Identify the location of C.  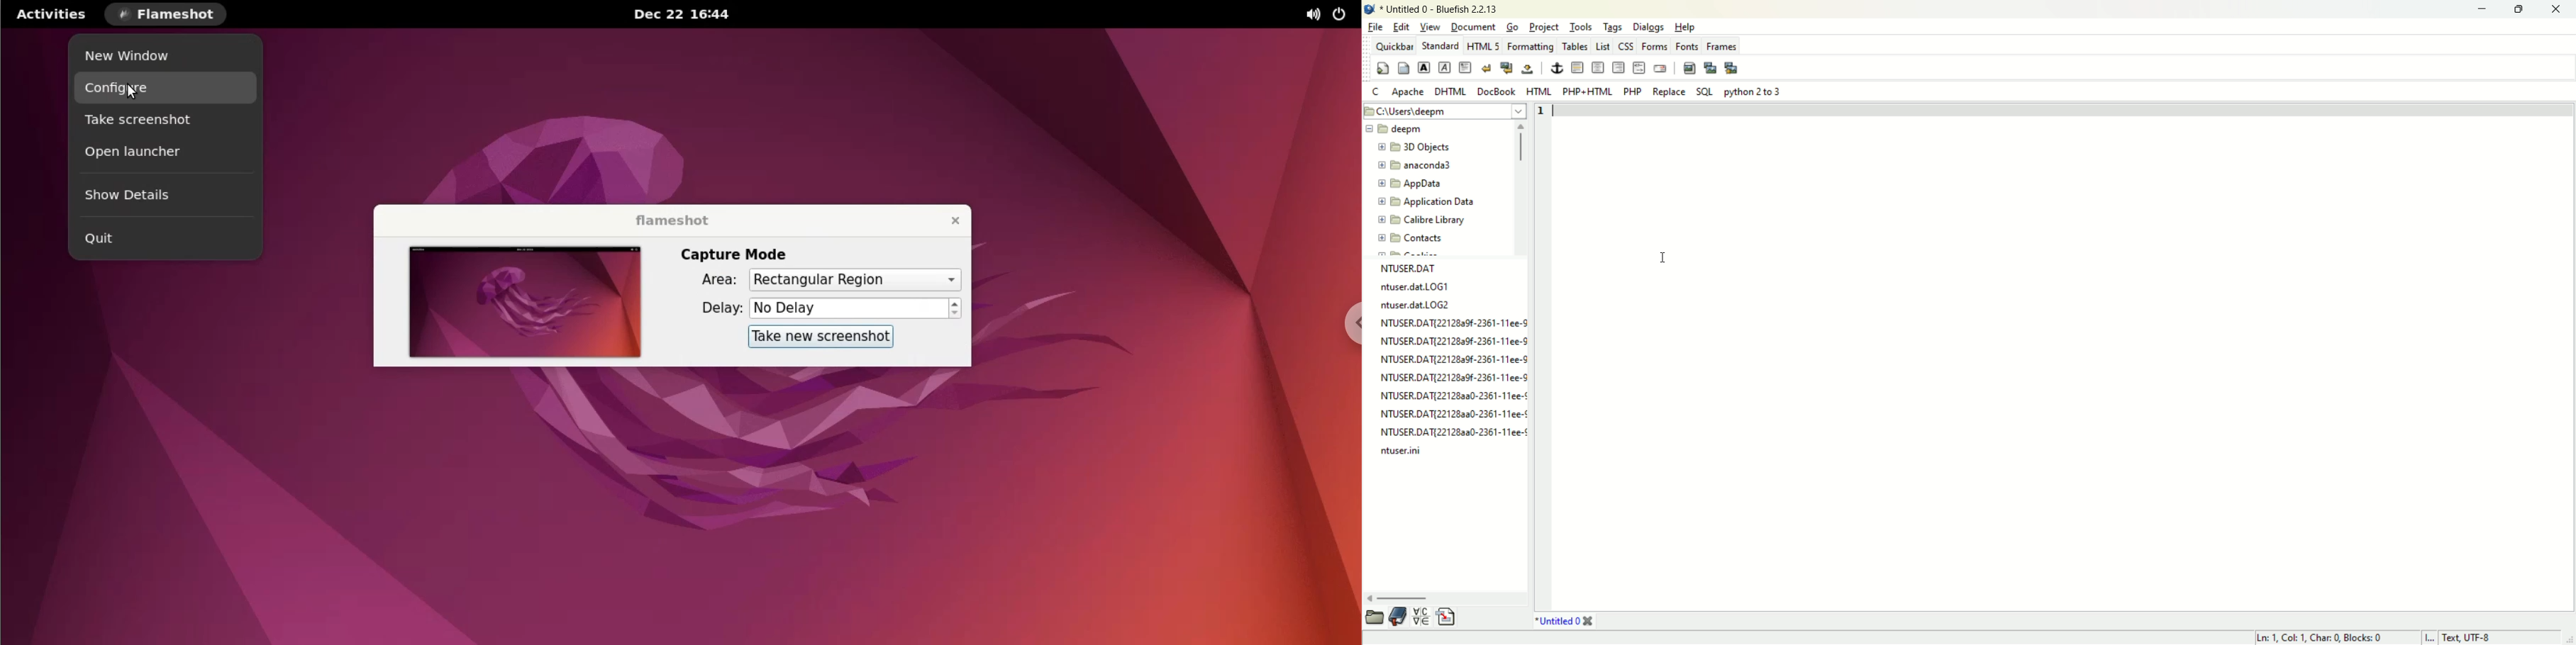
(1375, 93).